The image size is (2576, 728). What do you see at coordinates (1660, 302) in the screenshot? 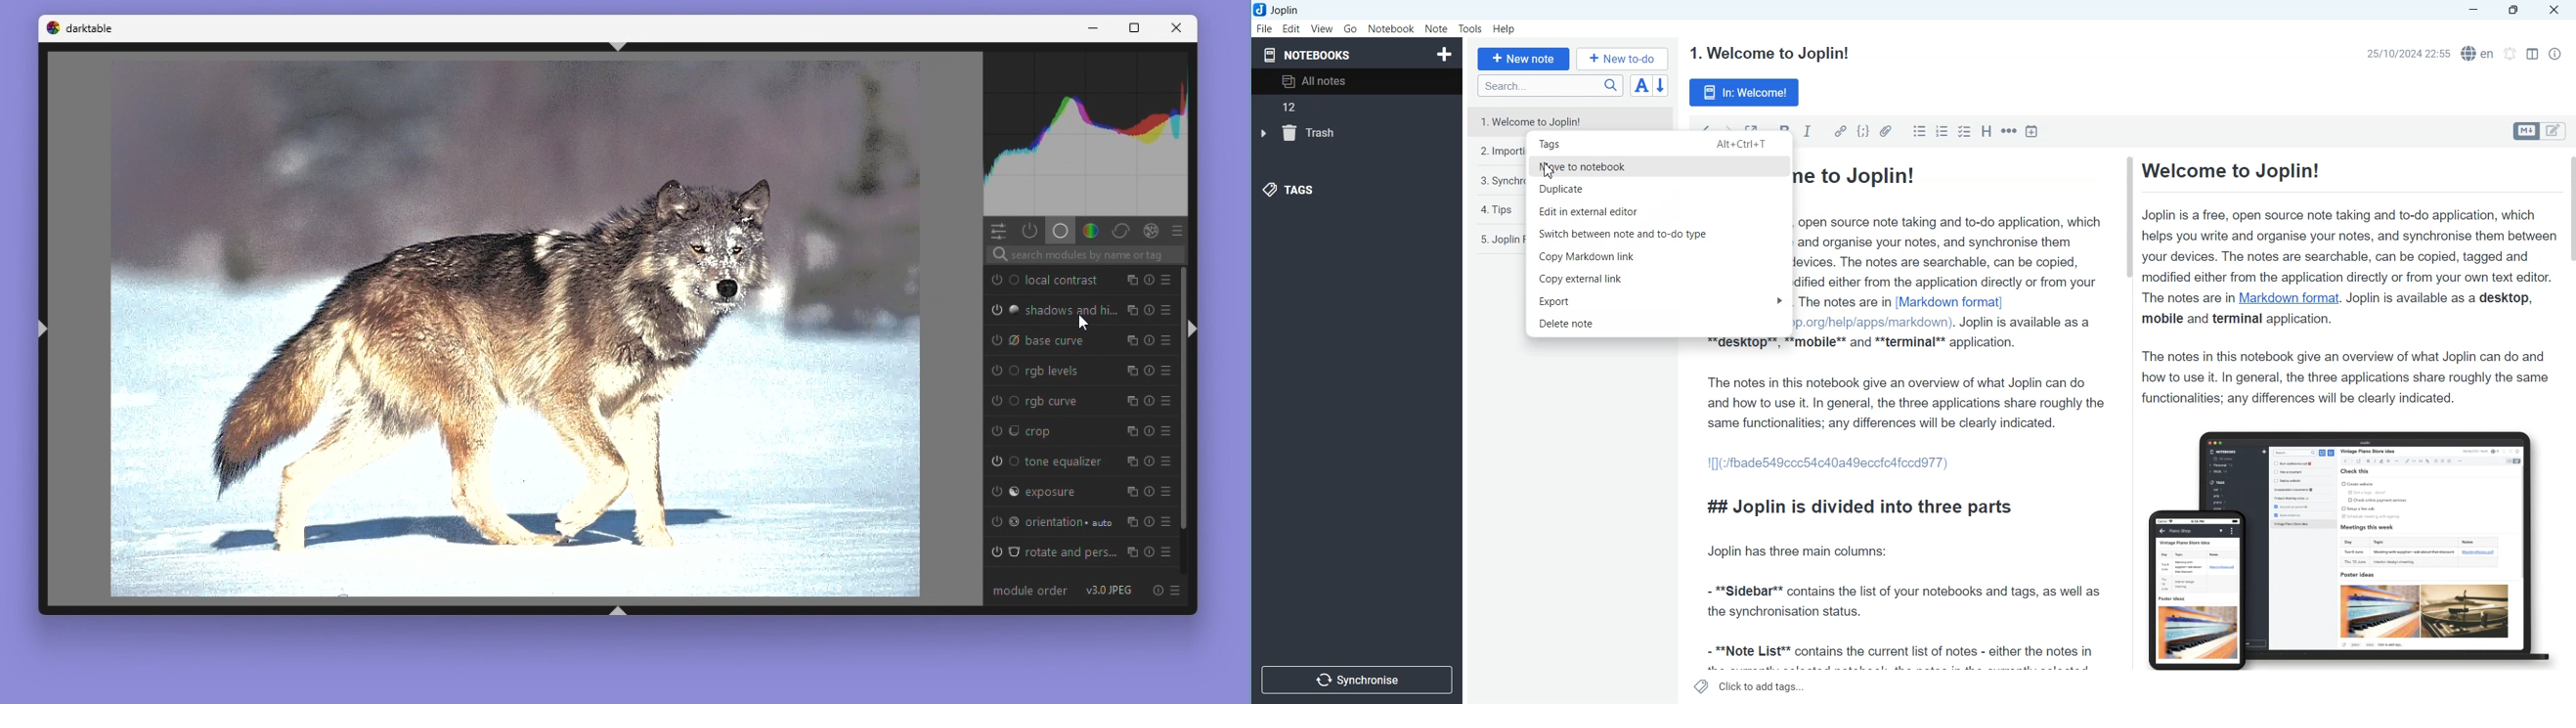
I see `Export` at bounding box center [1660, 302].